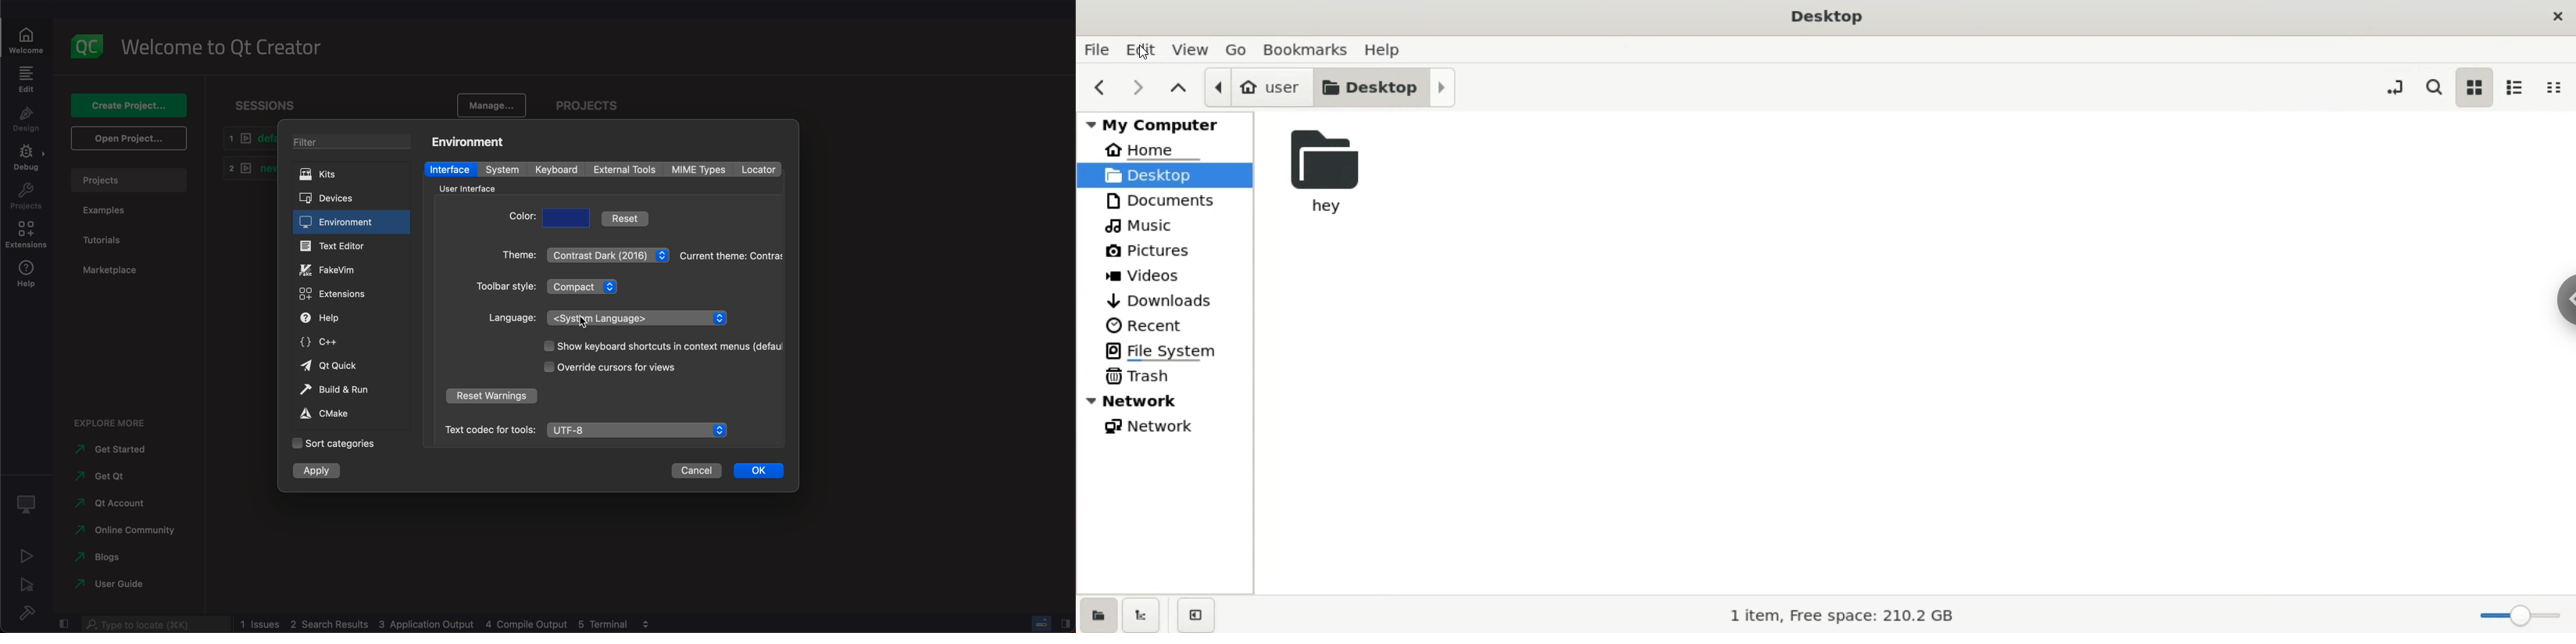 The height and width of the screenshot is (644, 2576). I want to click on reset, so click(627, 217).